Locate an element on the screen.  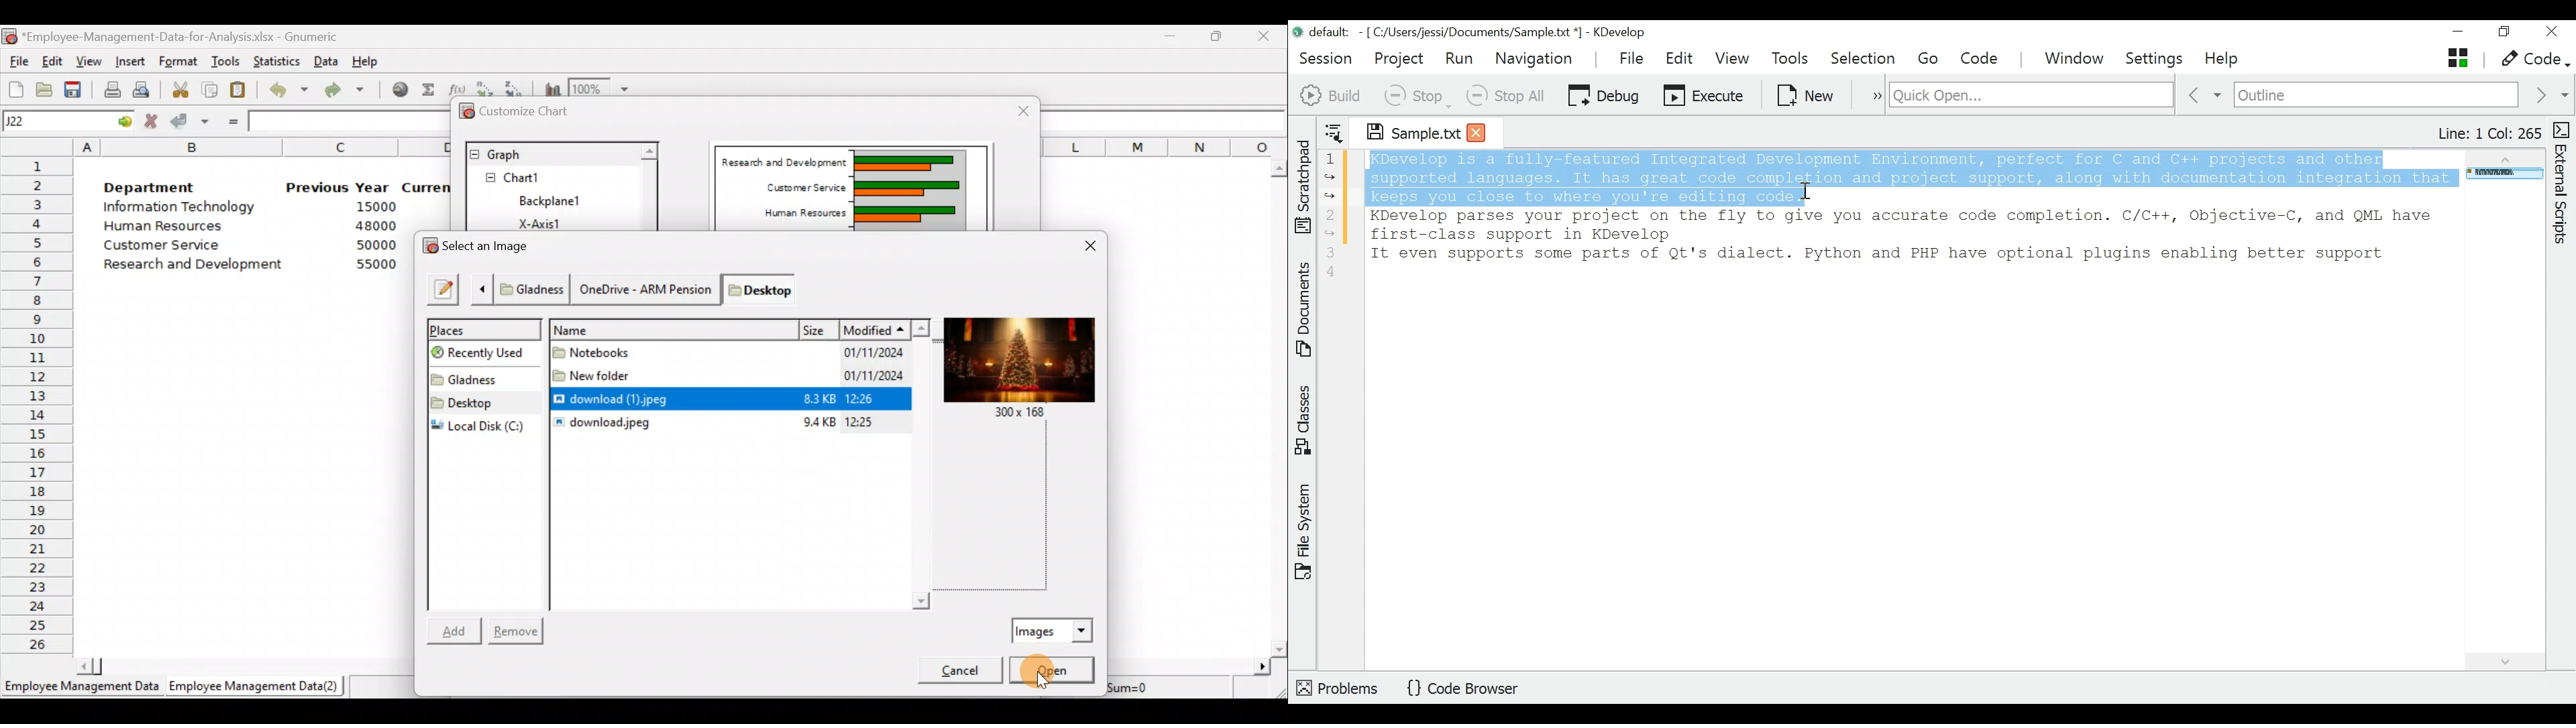
Problems is located at coordinates (1338, 686).